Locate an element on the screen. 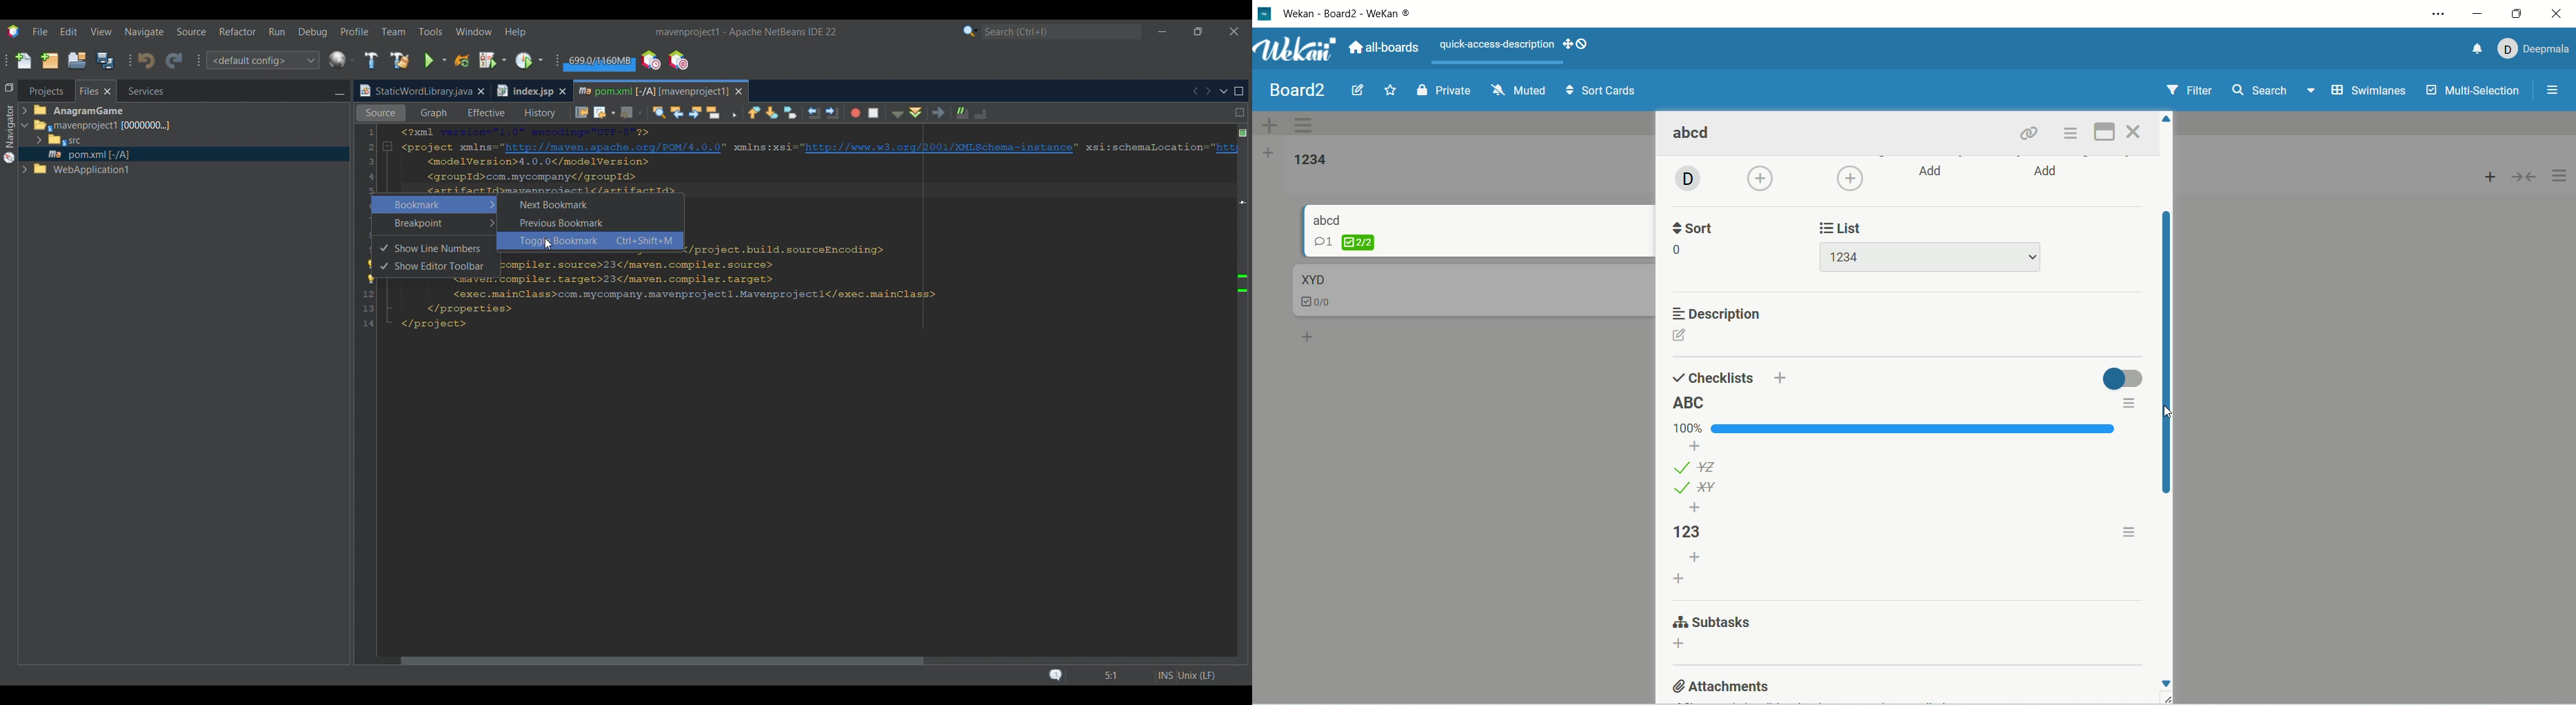 The width and height of the screenshot is (2576, 728). cursor is located at coordinates (2164, 410).